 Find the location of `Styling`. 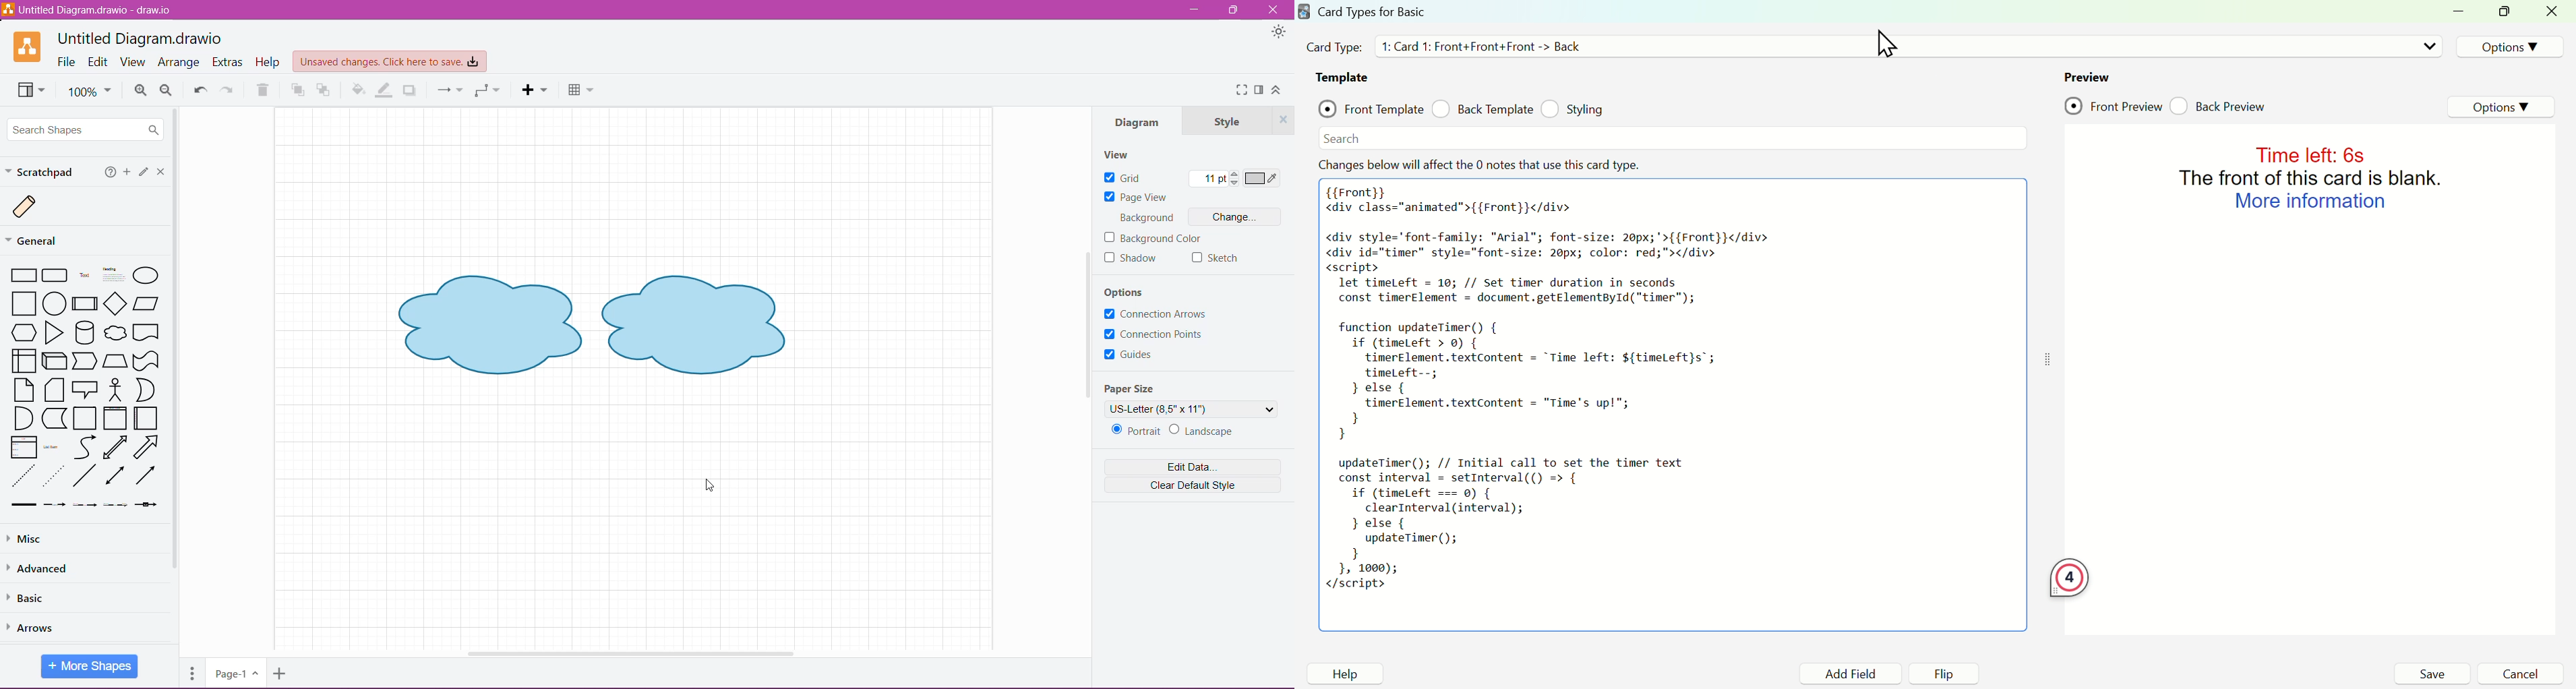

Styling is located at coordinates (1575, 109).